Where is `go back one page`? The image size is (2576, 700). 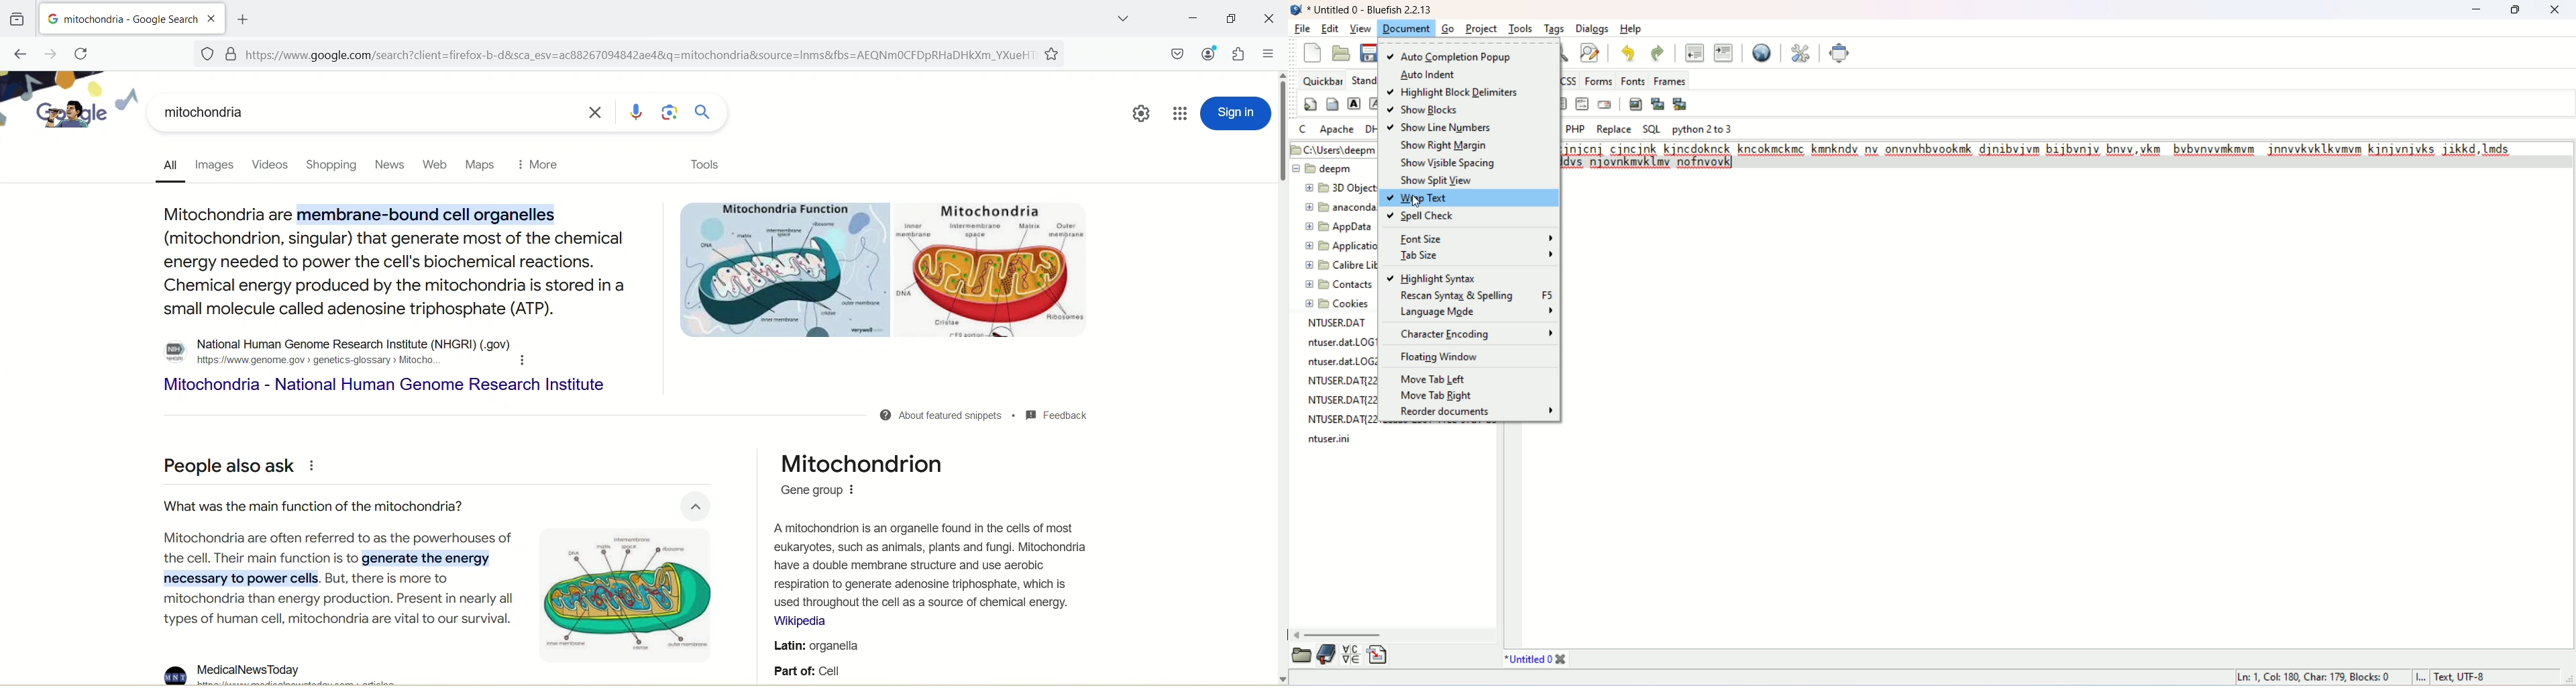
go back one page is located at coordinates (18, 52).